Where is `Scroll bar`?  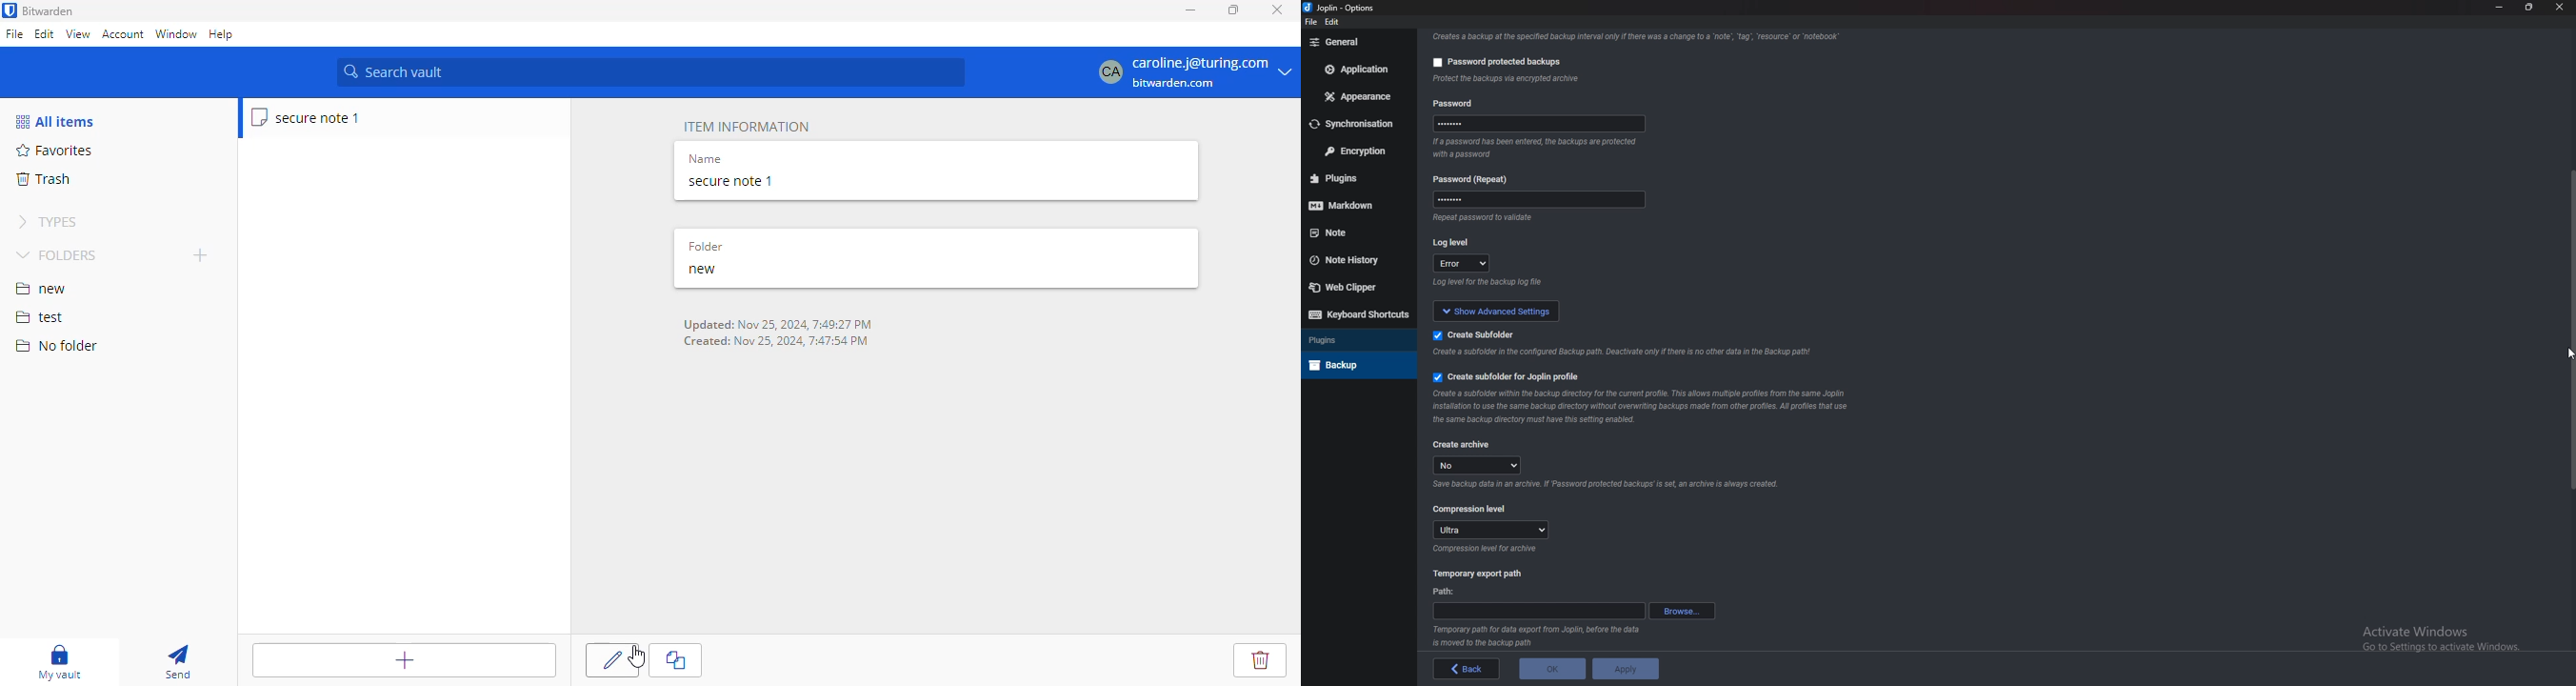 Scroll bar is located at coordinates (2569, 282).